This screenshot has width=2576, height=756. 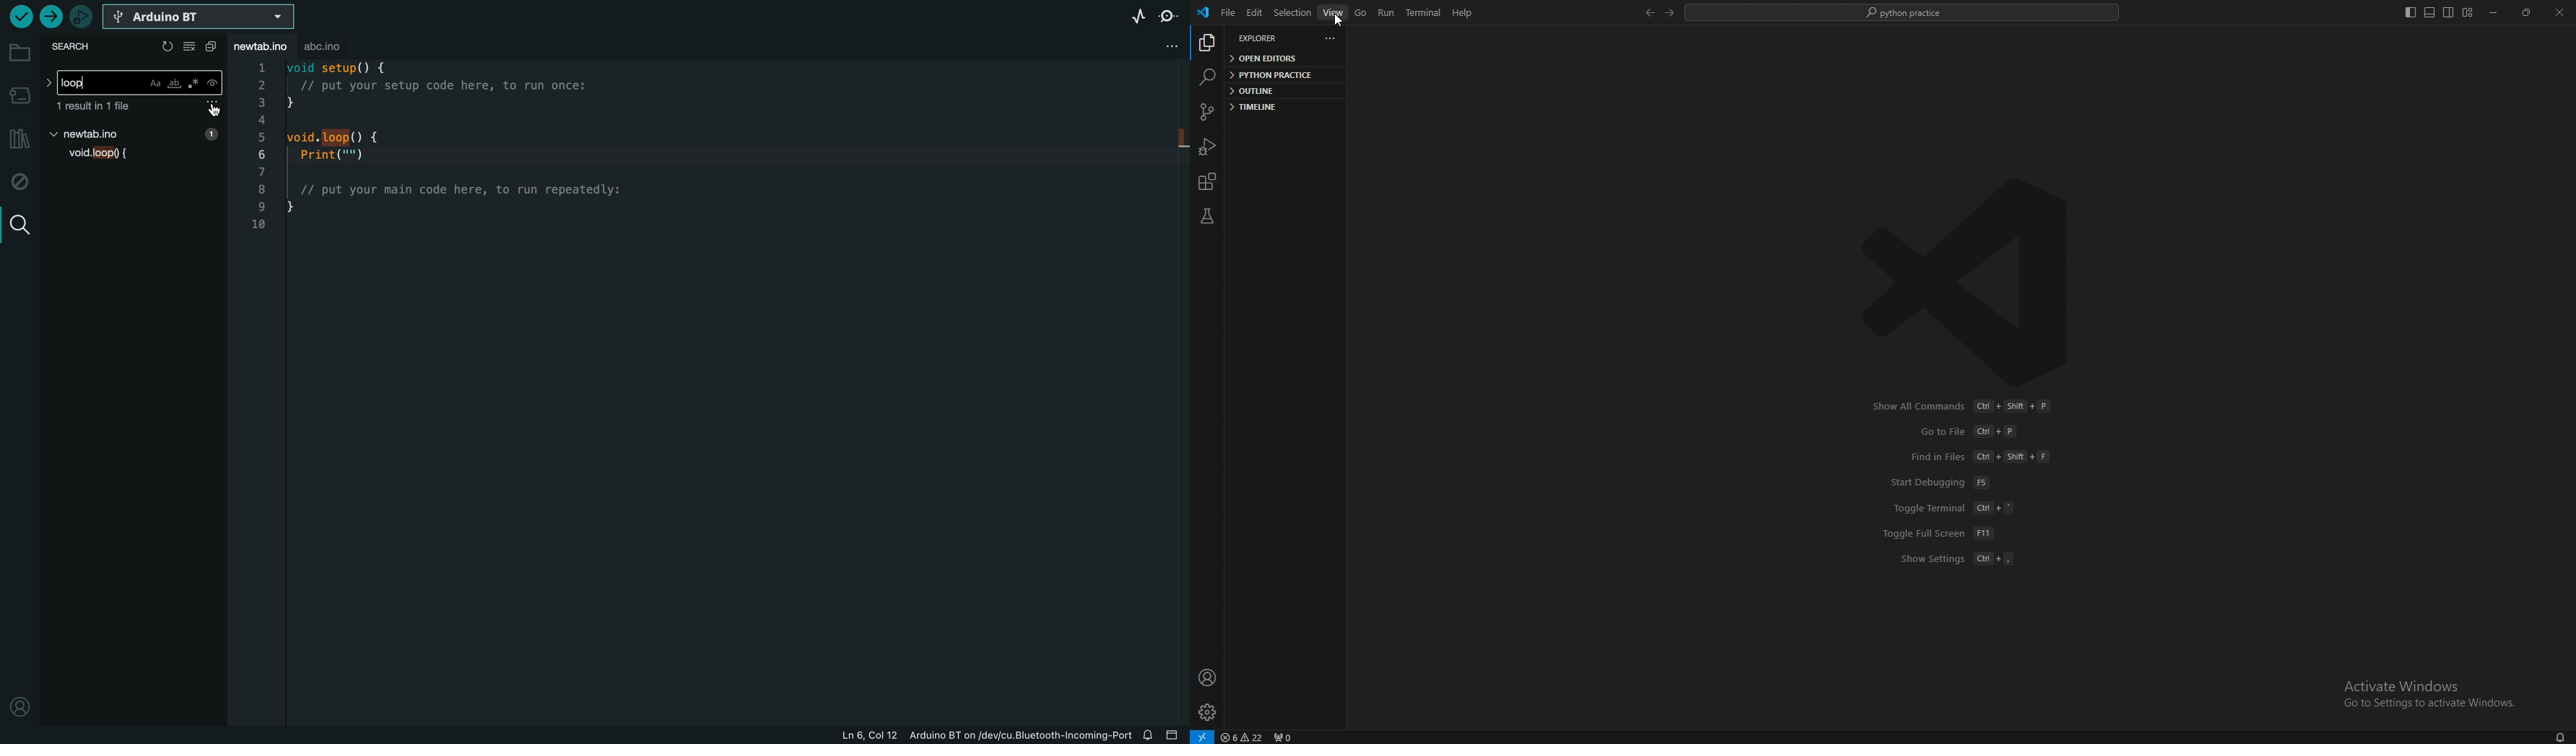 What do you see at coordinates (1284, 737) in the screenshot?
I see `ports forwarded` at bounding box center [1284, 737].